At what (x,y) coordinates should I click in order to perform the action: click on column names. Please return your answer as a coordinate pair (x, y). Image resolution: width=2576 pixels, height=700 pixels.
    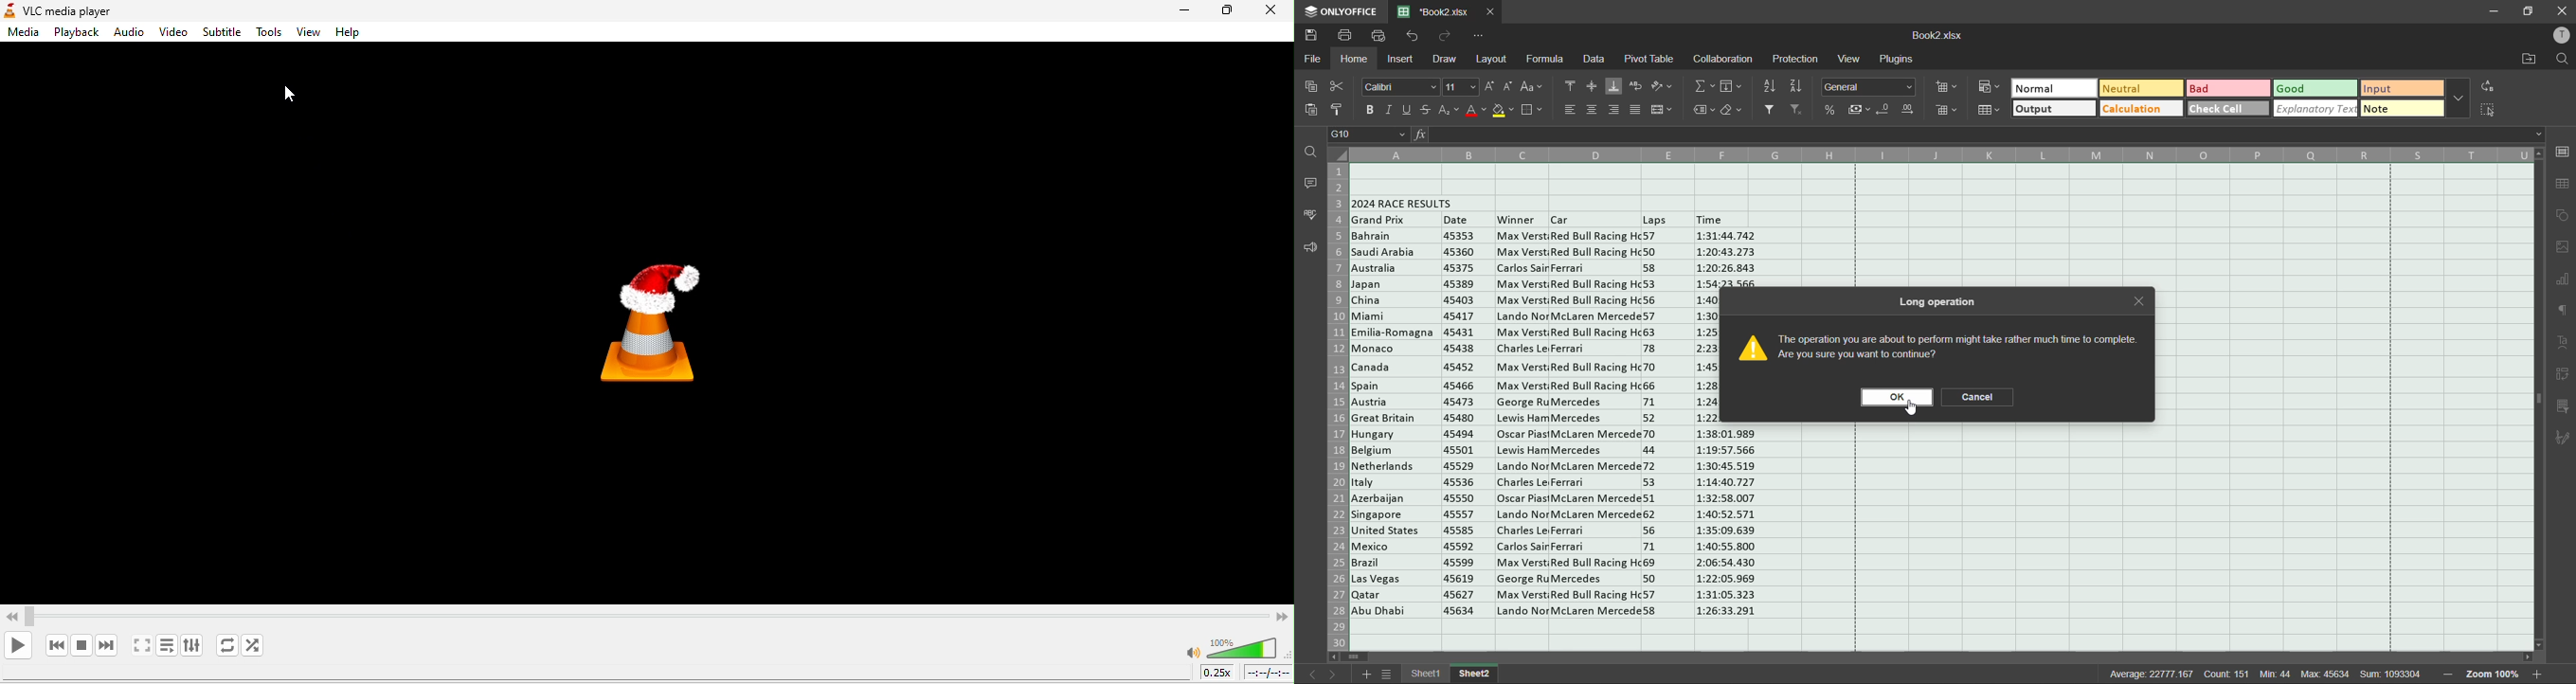
    Looking at the image, I should click on (1947, 155).